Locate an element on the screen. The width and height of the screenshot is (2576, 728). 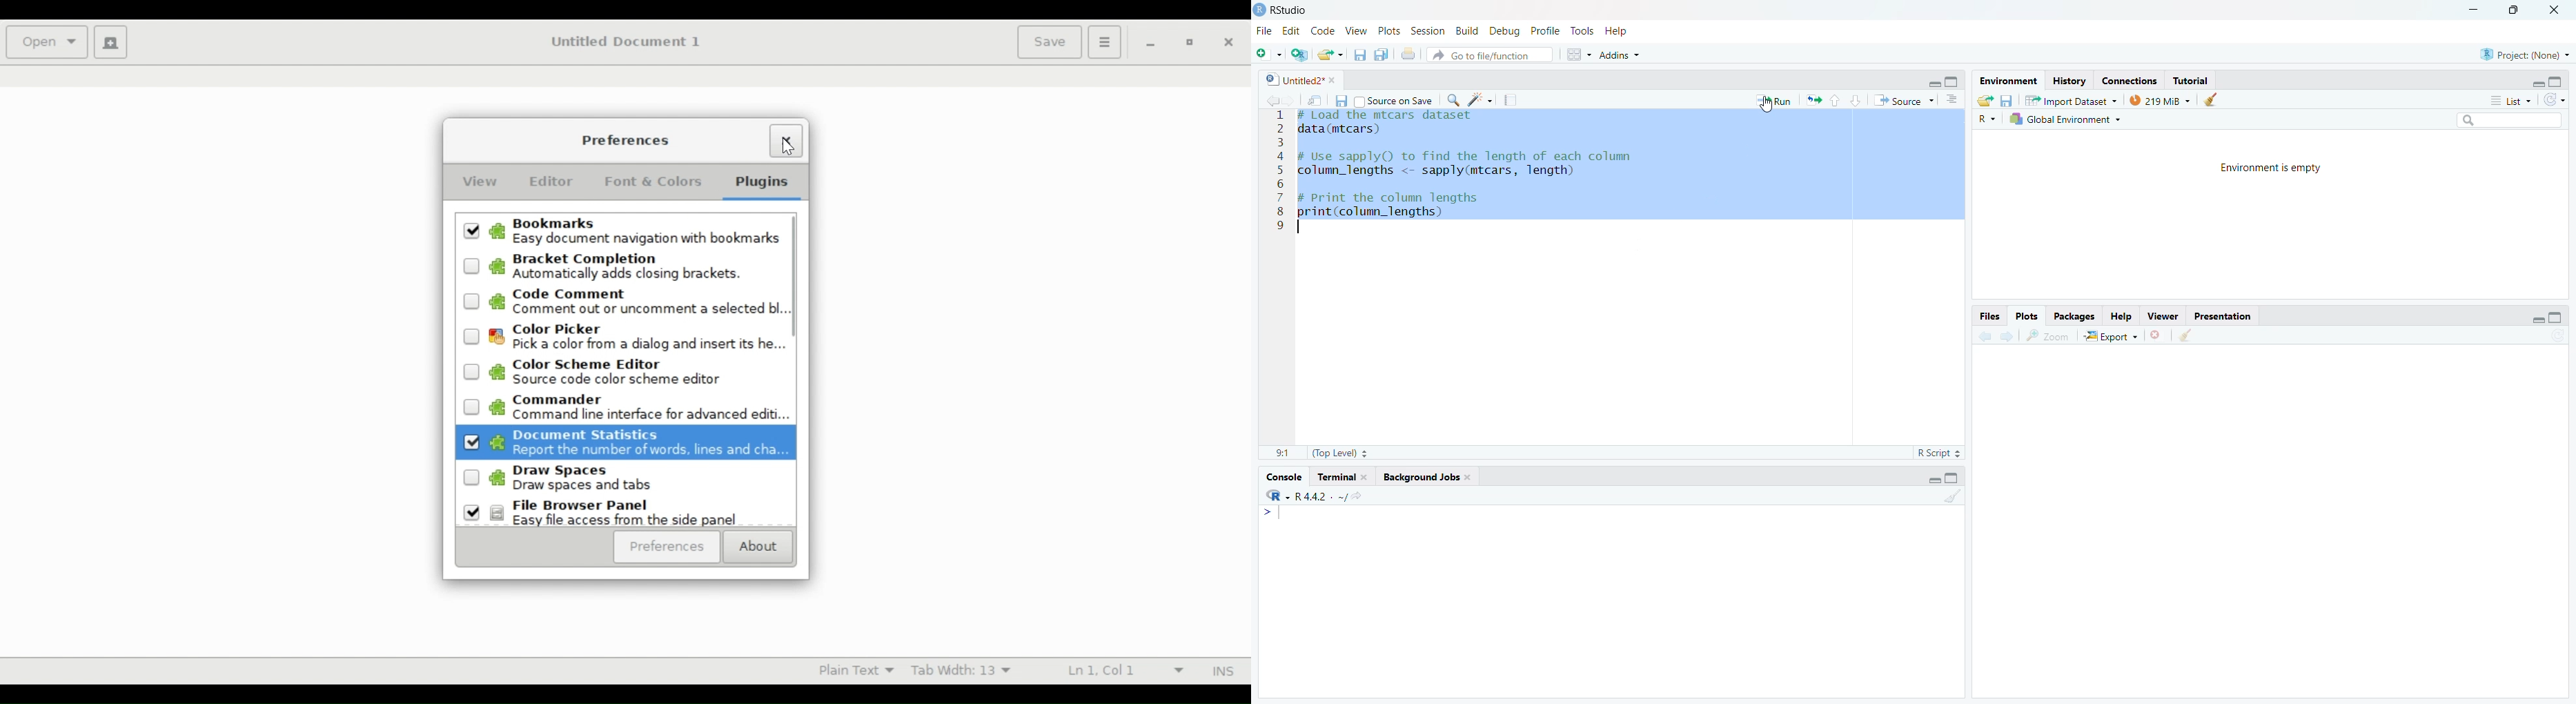
Session is located at coordinates (1428, 30).